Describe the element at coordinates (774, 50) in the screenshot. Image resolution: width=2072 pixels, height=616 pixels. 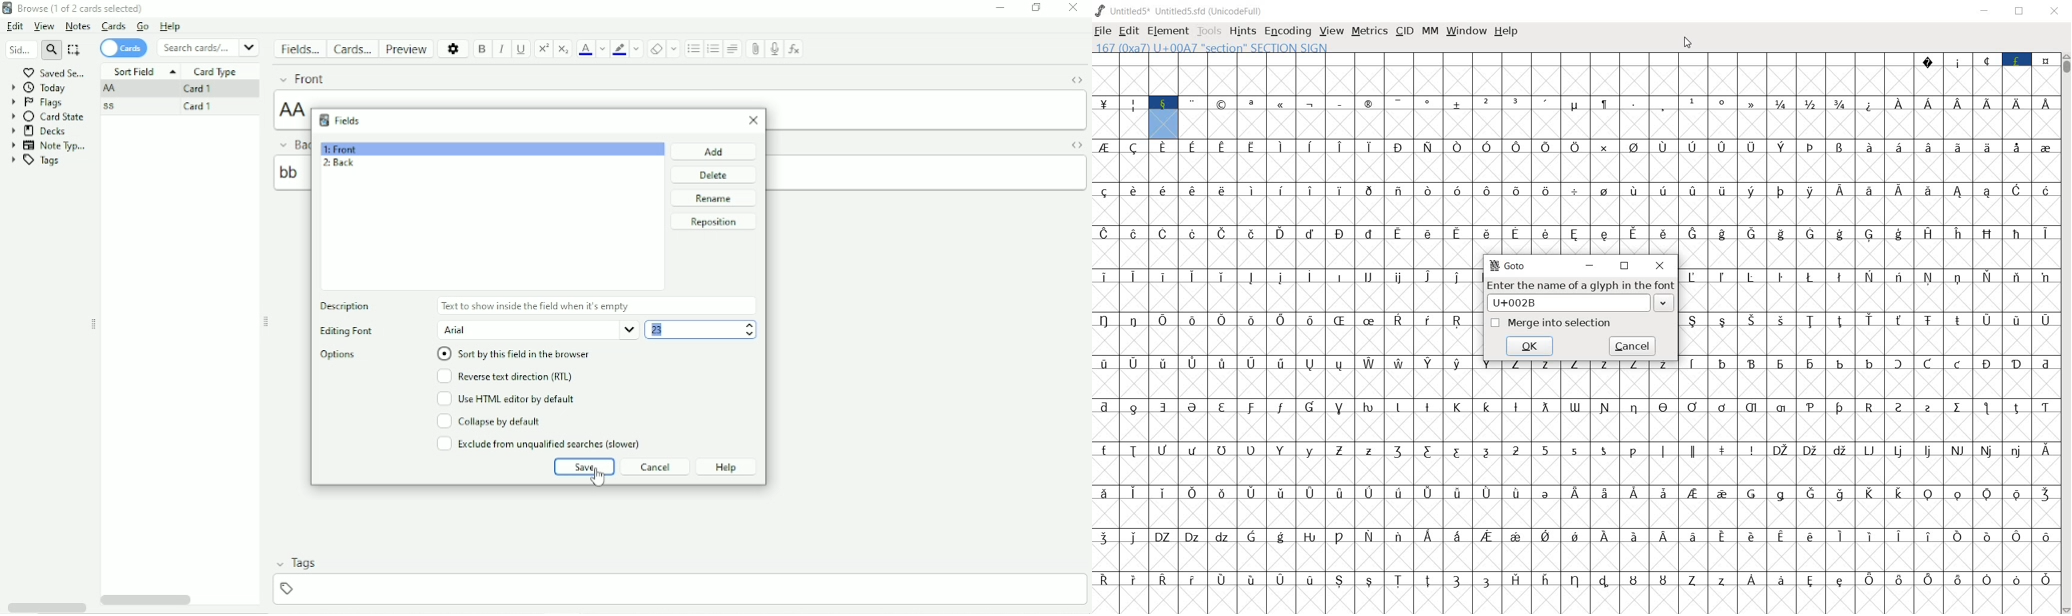
I see `Record audio` at that location.